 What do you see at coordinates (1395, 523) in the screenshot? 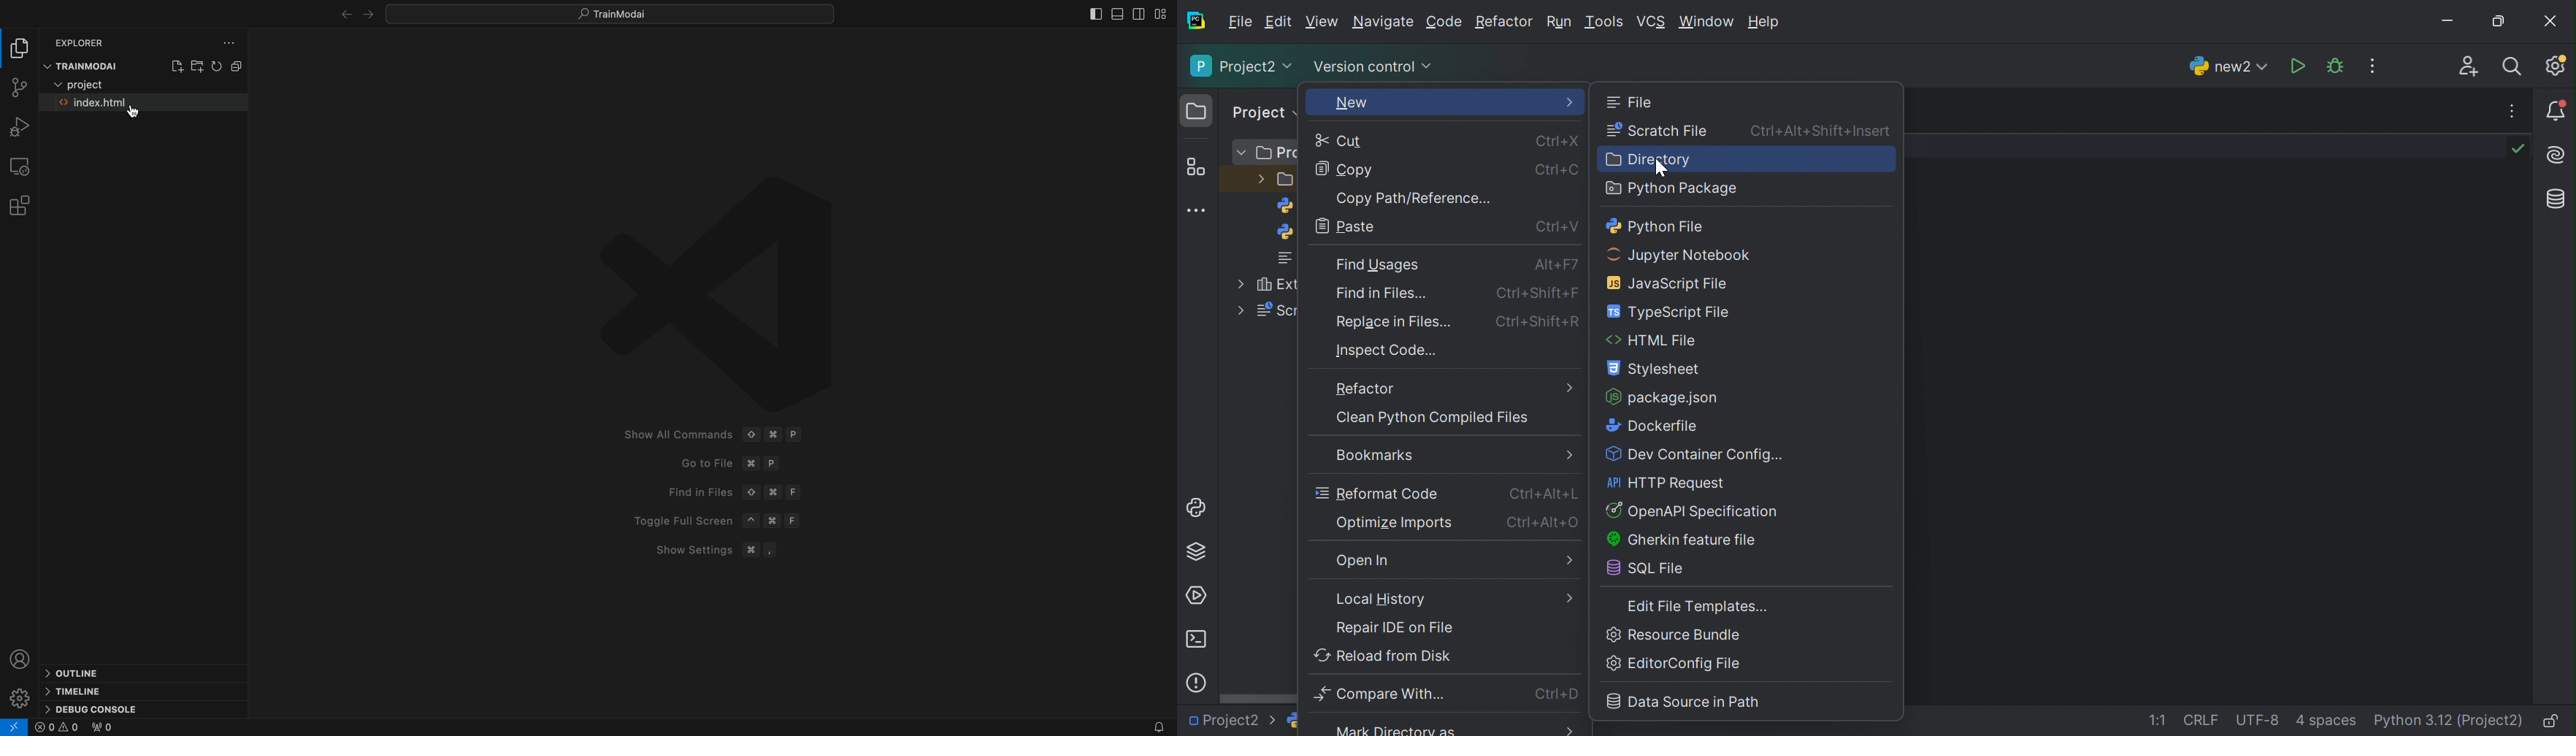
I see `Optimize imports` at bounding box center [1395, 523].